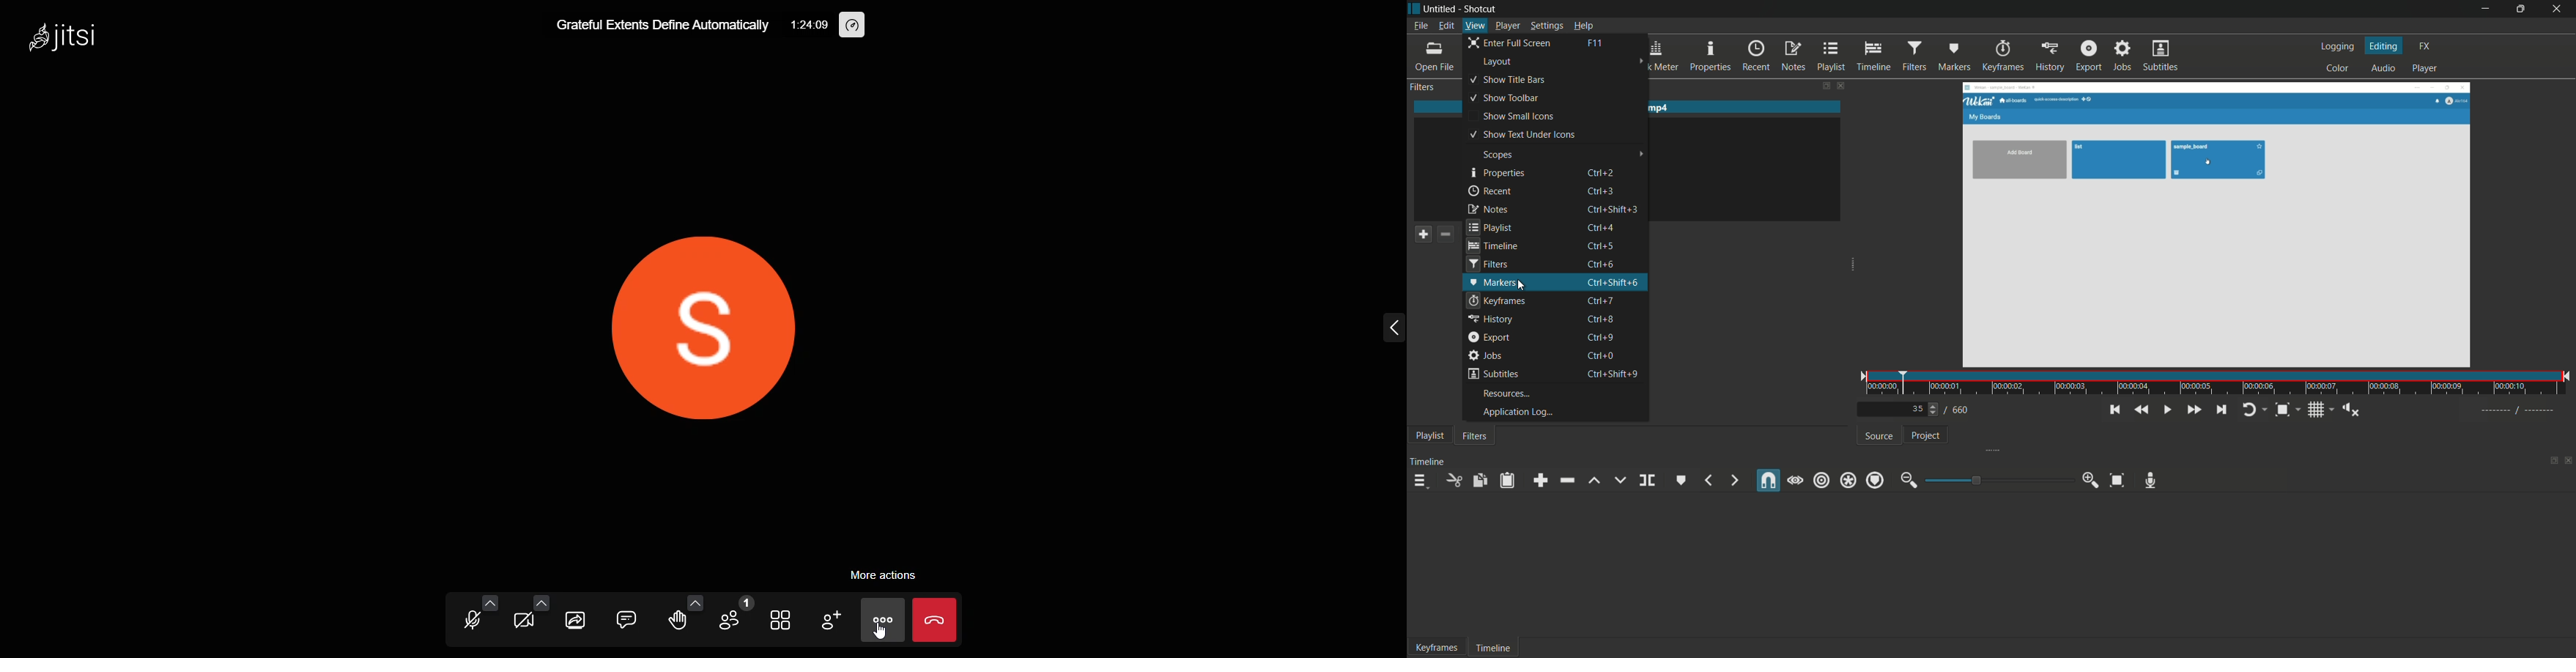  Describe the element at coordinates (1522, 135) in the screenshot. I see `show text under icons` at that location.